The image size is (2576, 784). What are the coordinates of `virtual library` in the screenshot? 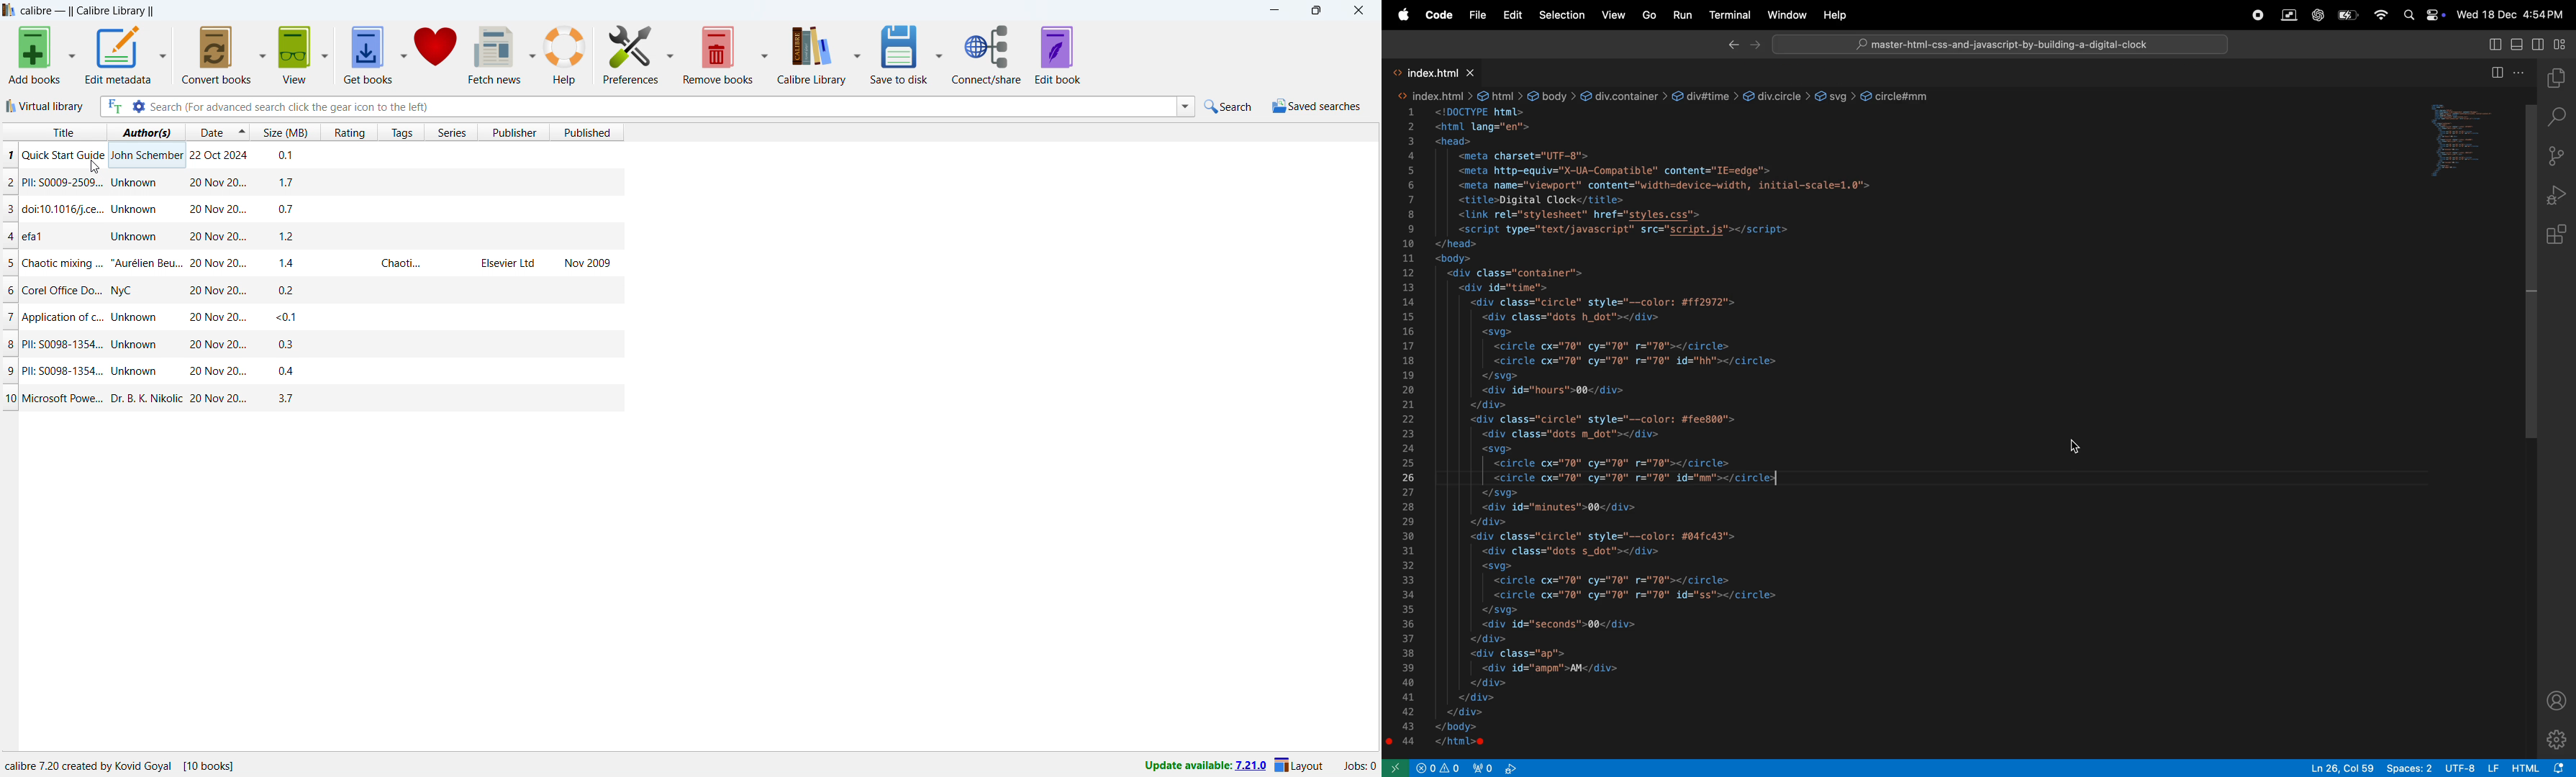 It's located at (45, 106).